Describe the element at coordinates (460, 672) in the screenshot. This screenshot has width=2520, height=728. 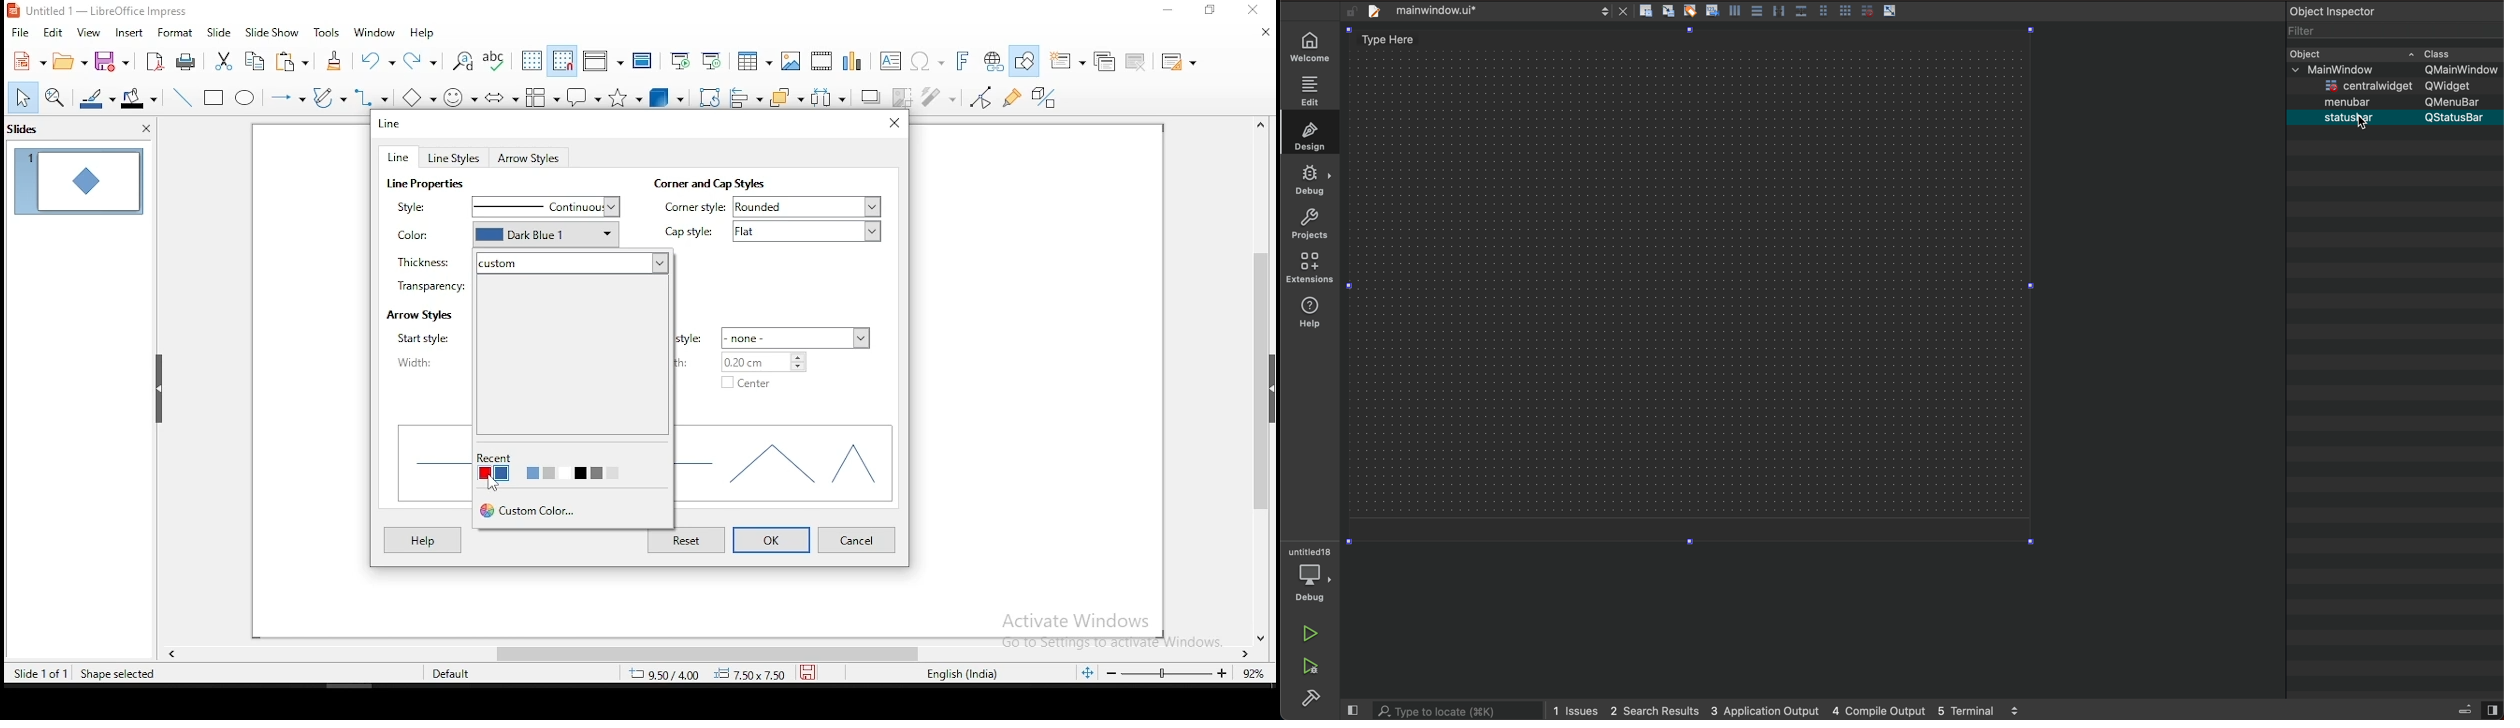
I see `default` at that location.